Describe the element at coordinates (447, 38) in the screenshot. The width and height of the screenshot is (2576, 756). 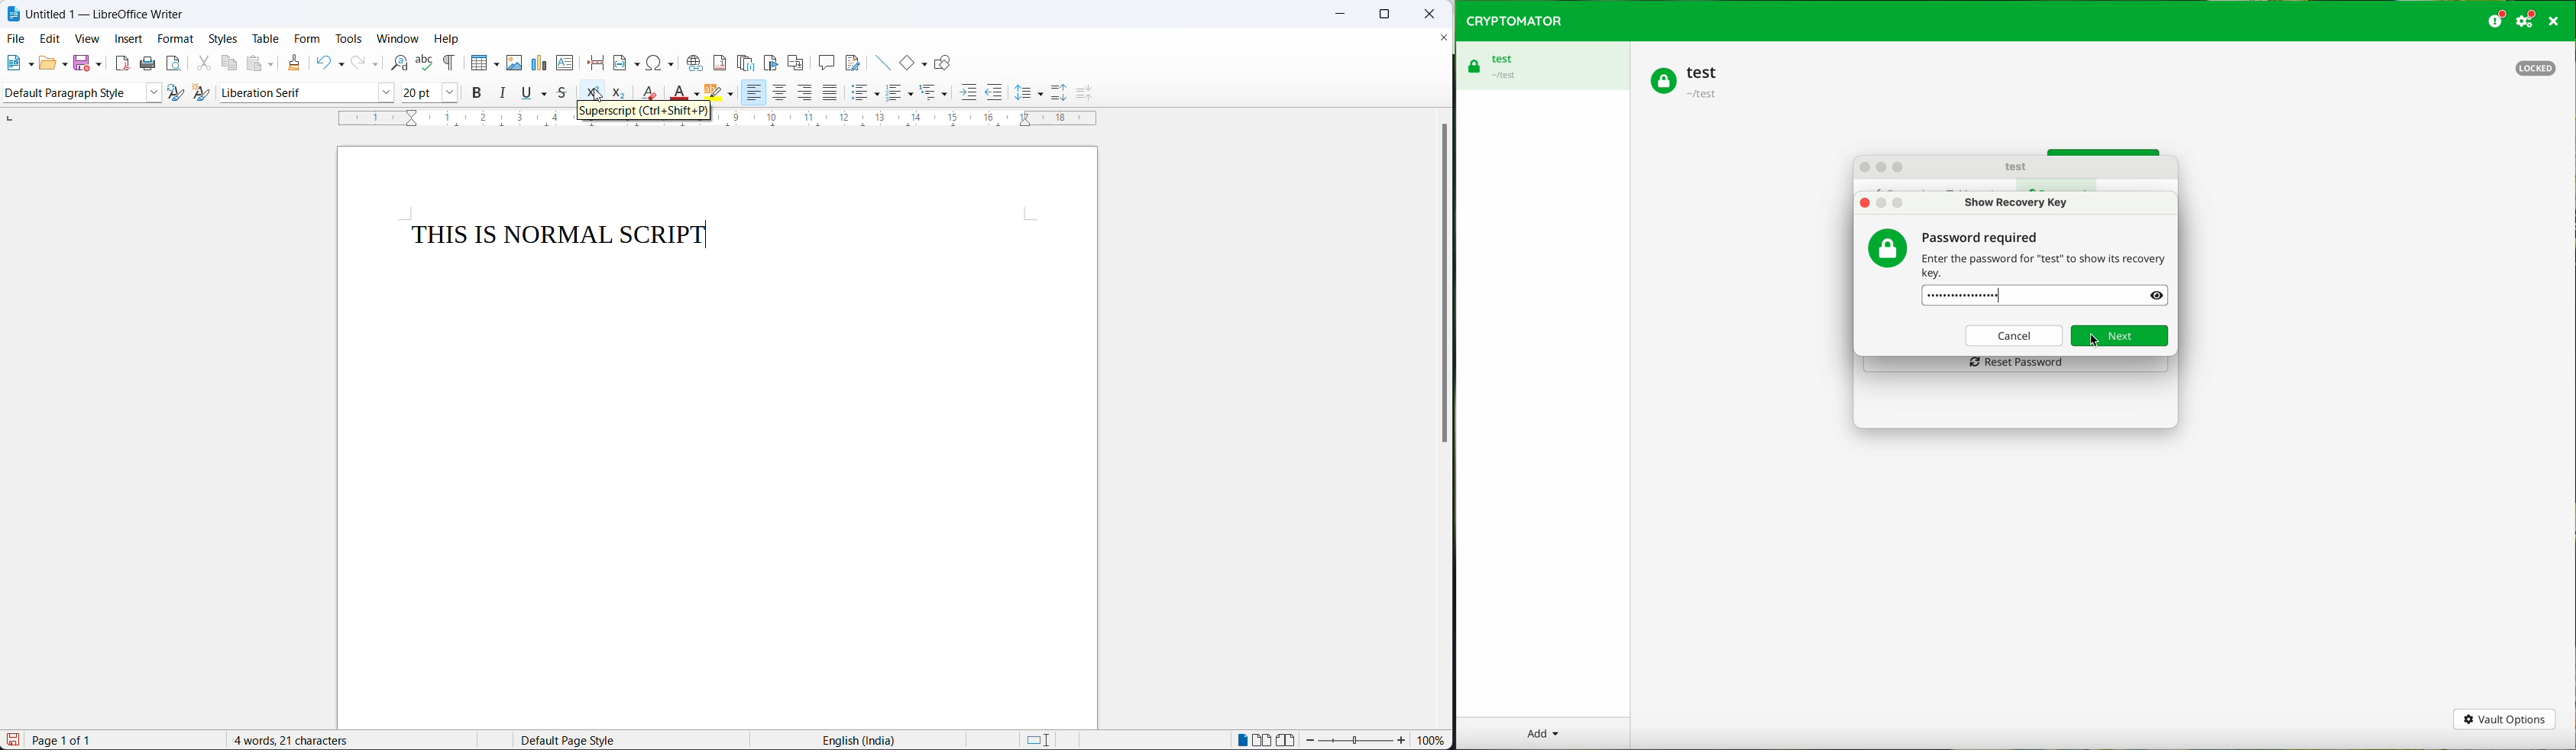
I see `help` at that location.